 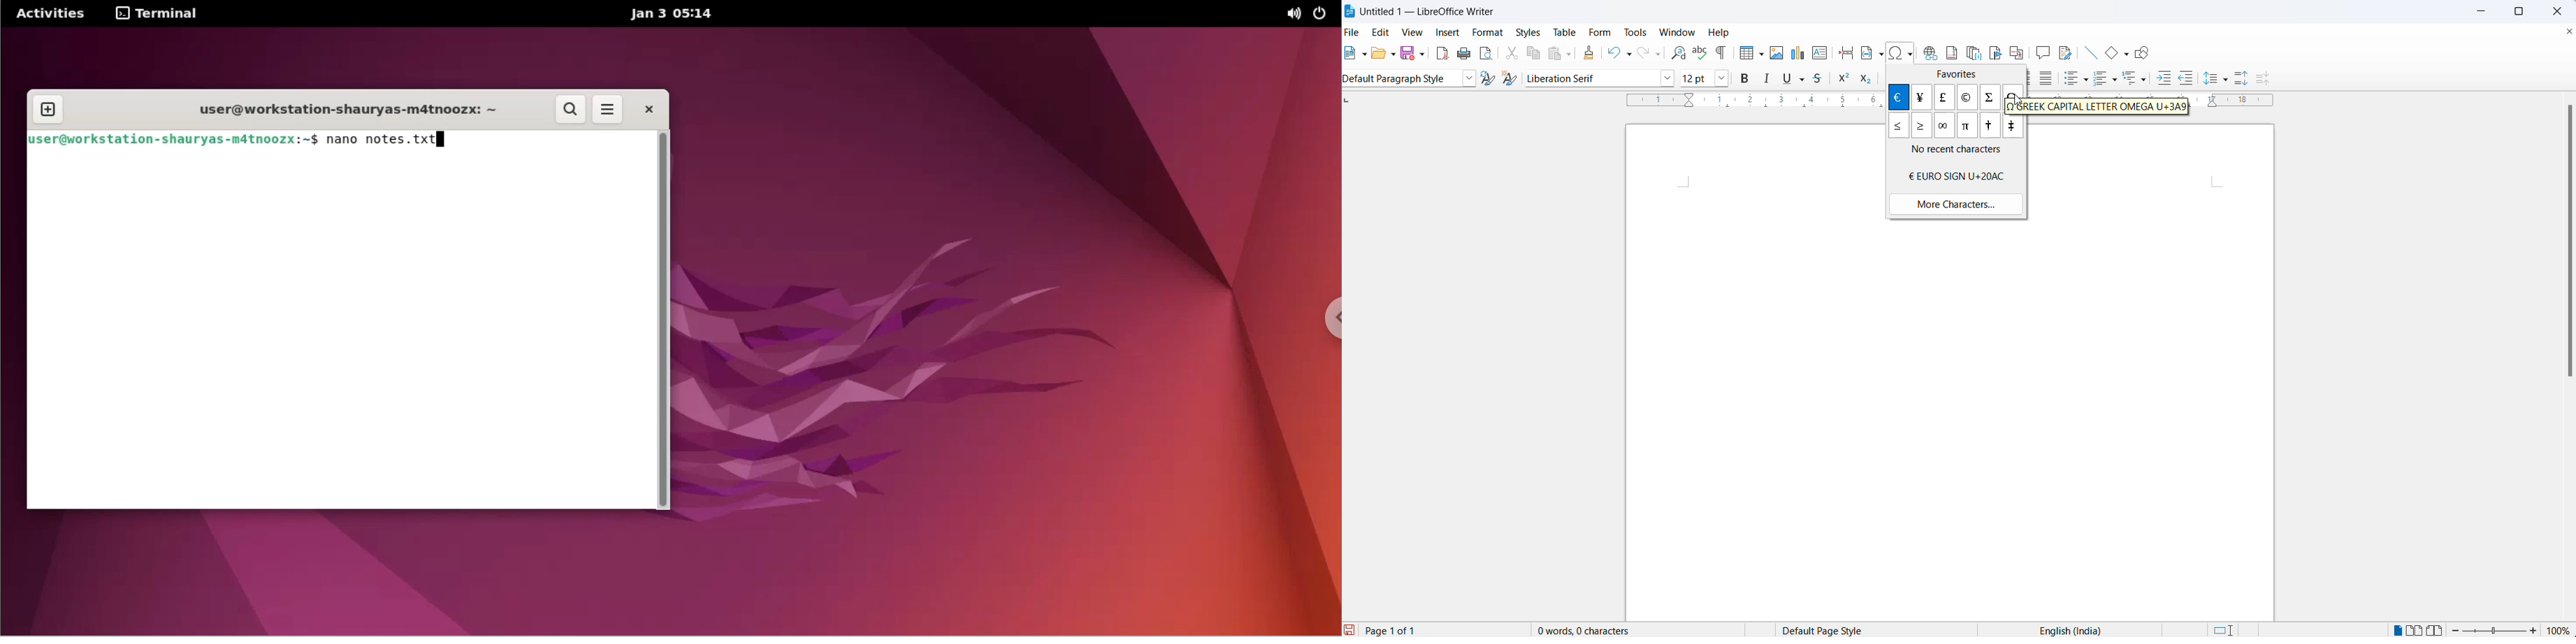 What do you see at coordinates (2456, 629) in the screenshot?
I see `zoom decrease` at bounding box center [2456, 629].